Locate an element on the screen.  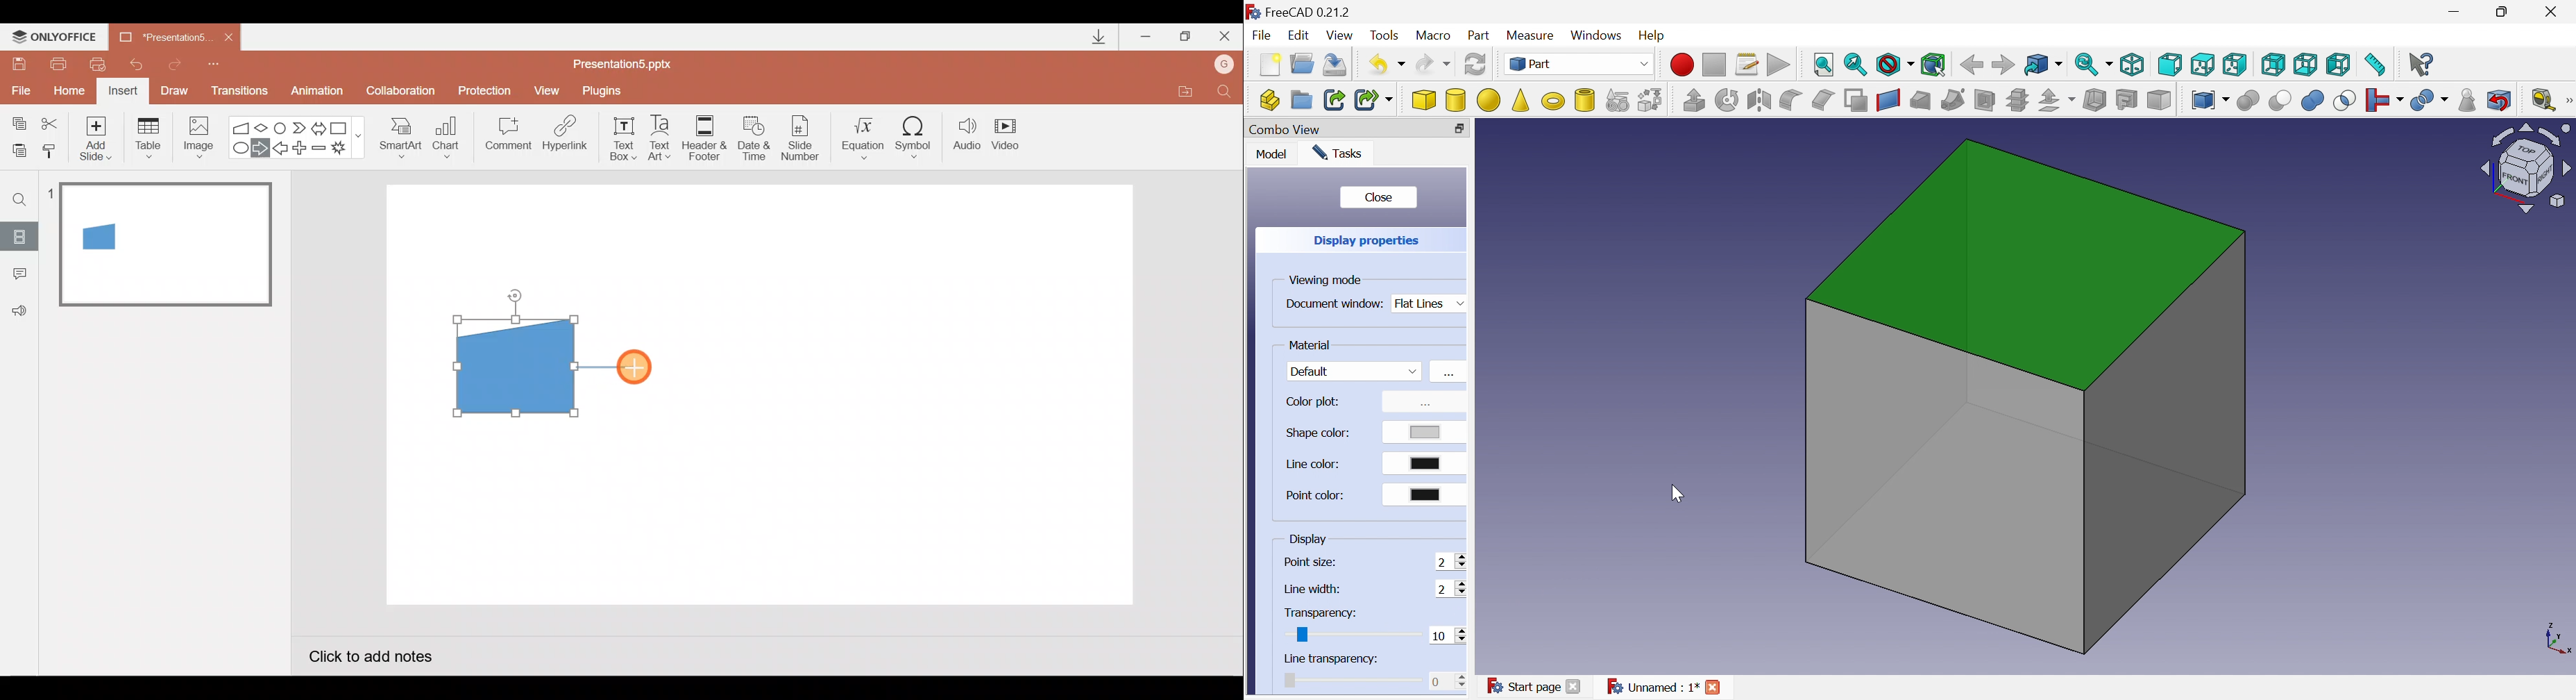
Redo is located at coordinates (176, 62).